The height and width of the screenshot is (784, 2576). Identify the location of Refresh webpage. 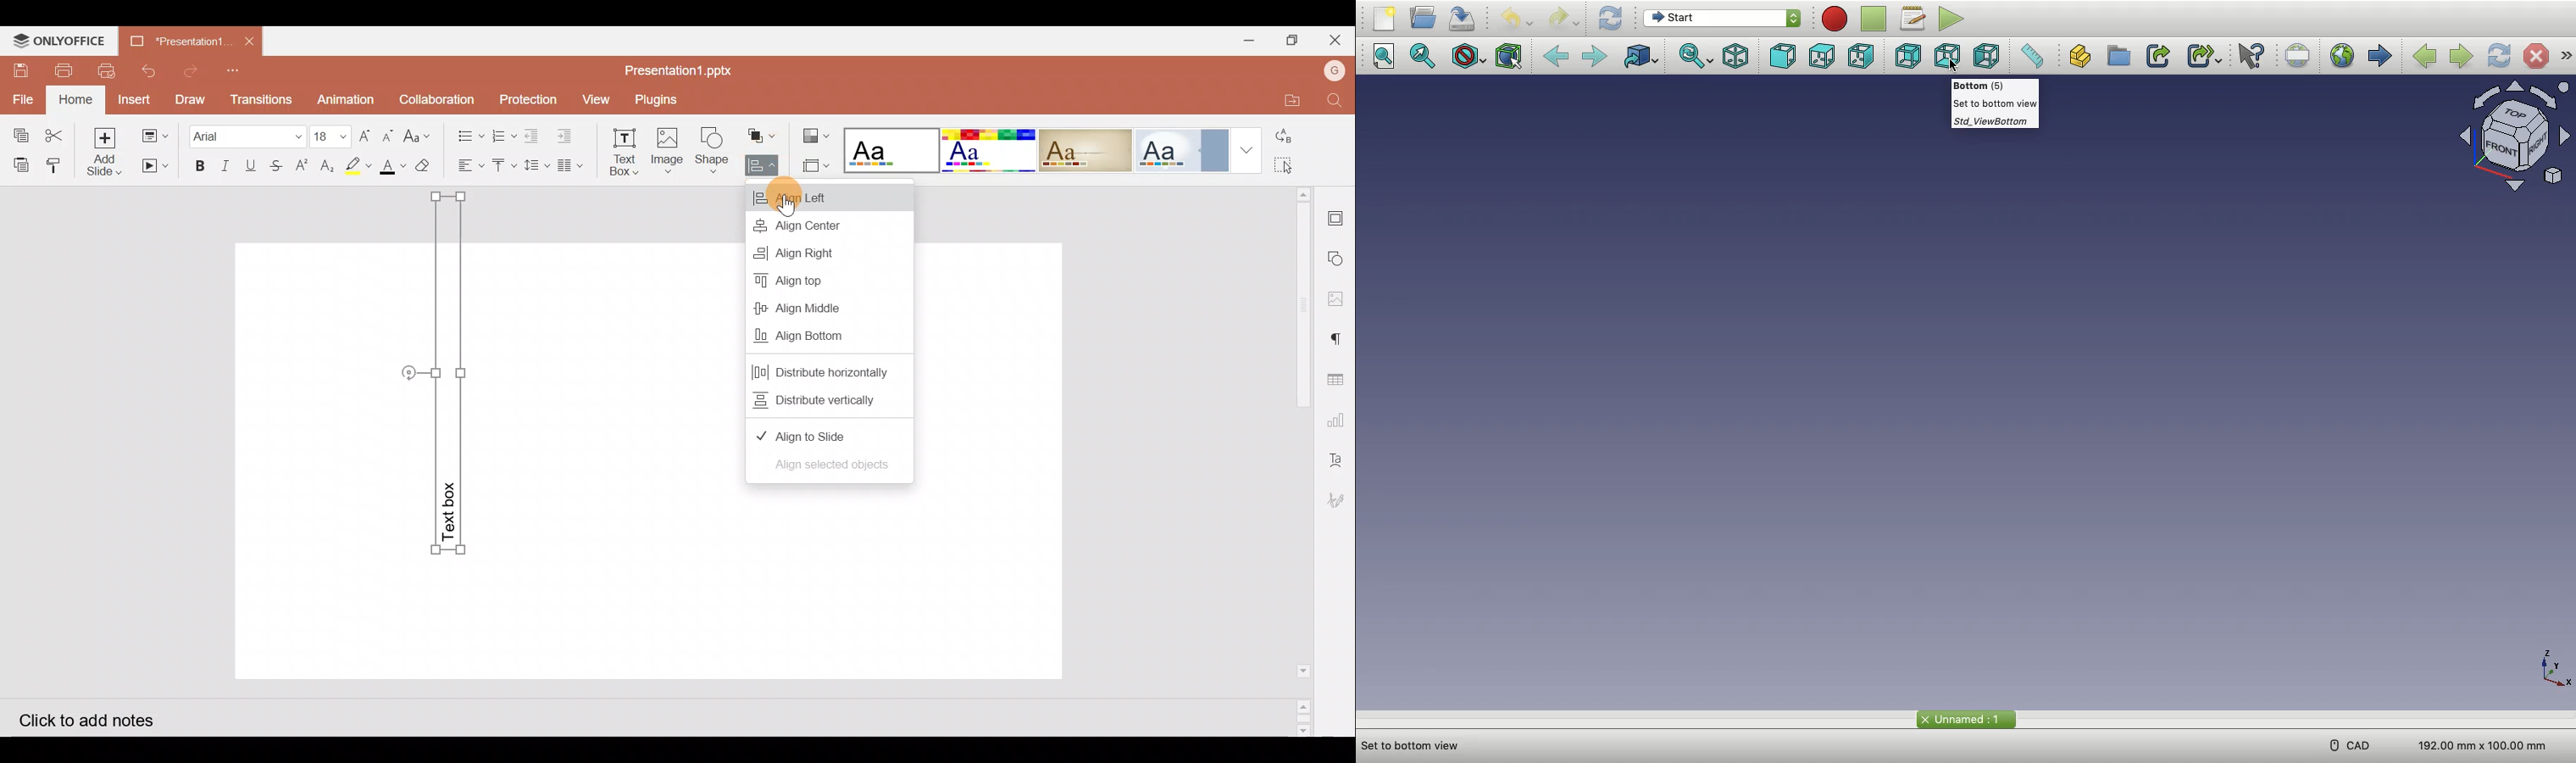
(2500, 56).